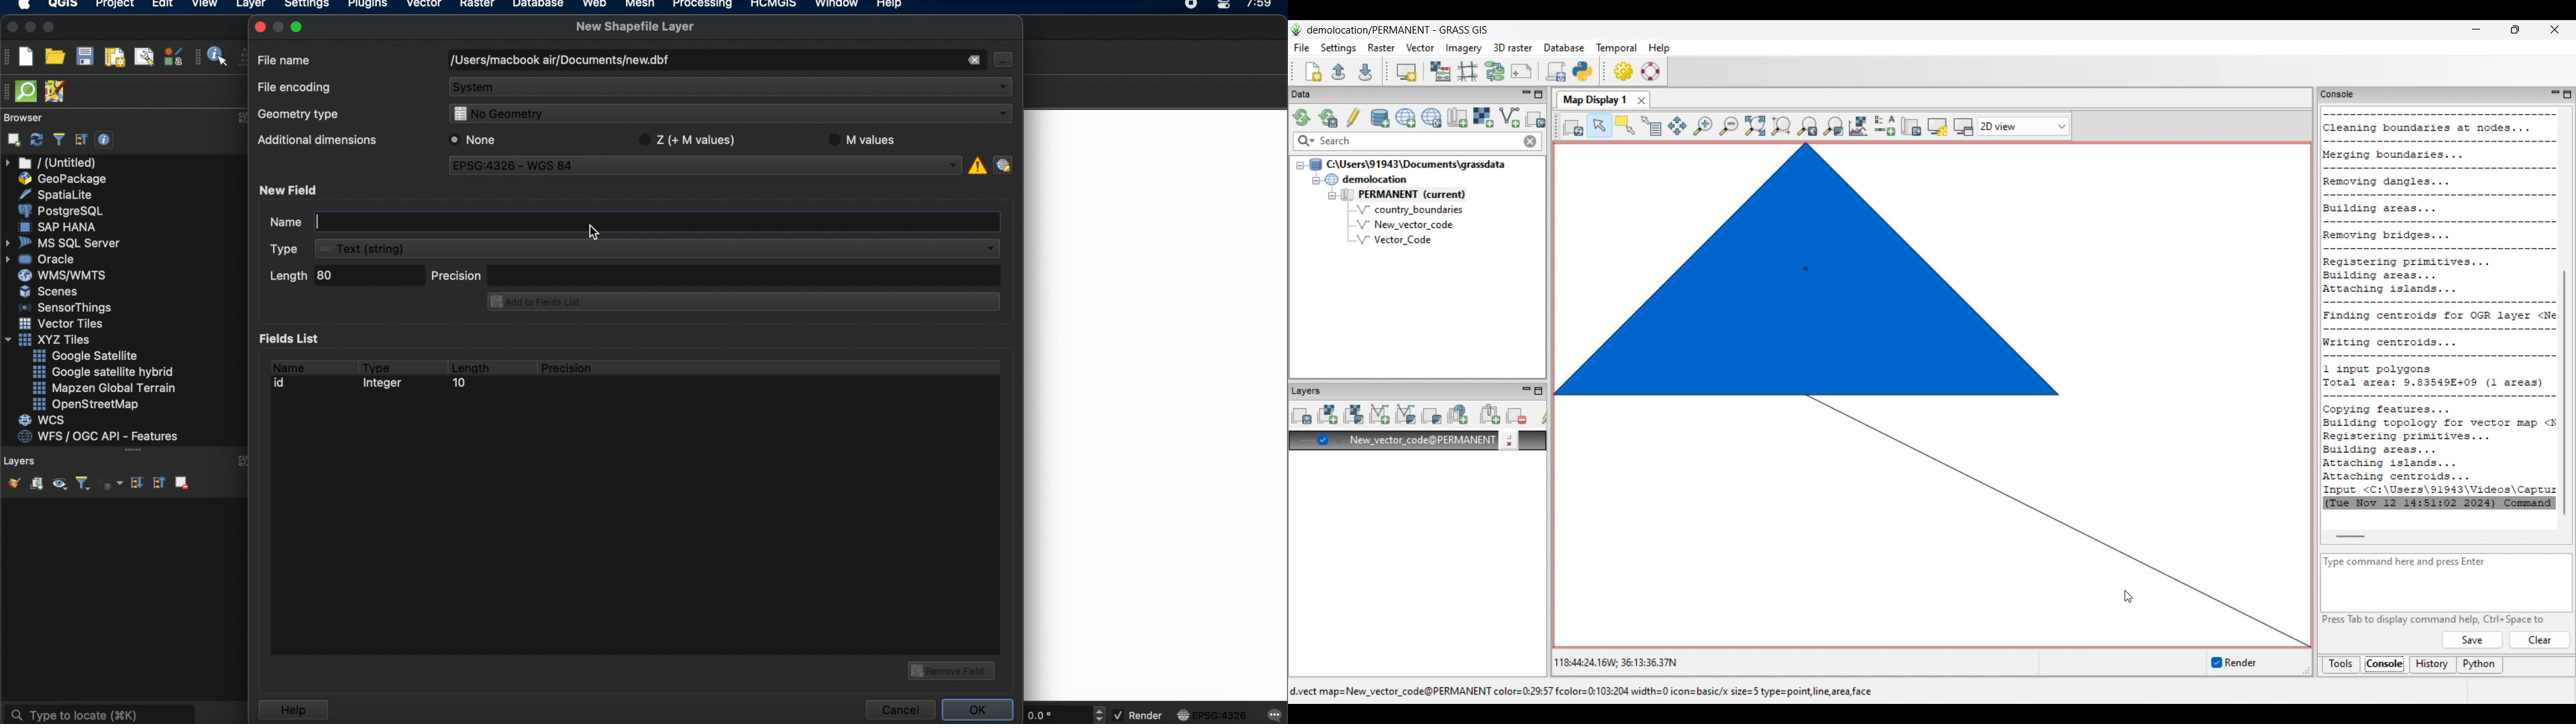 This screenshot has width=2576, height=728. Describe the element at coordinates (87, 356) in the screenshot. I see `google satellite` at that location.